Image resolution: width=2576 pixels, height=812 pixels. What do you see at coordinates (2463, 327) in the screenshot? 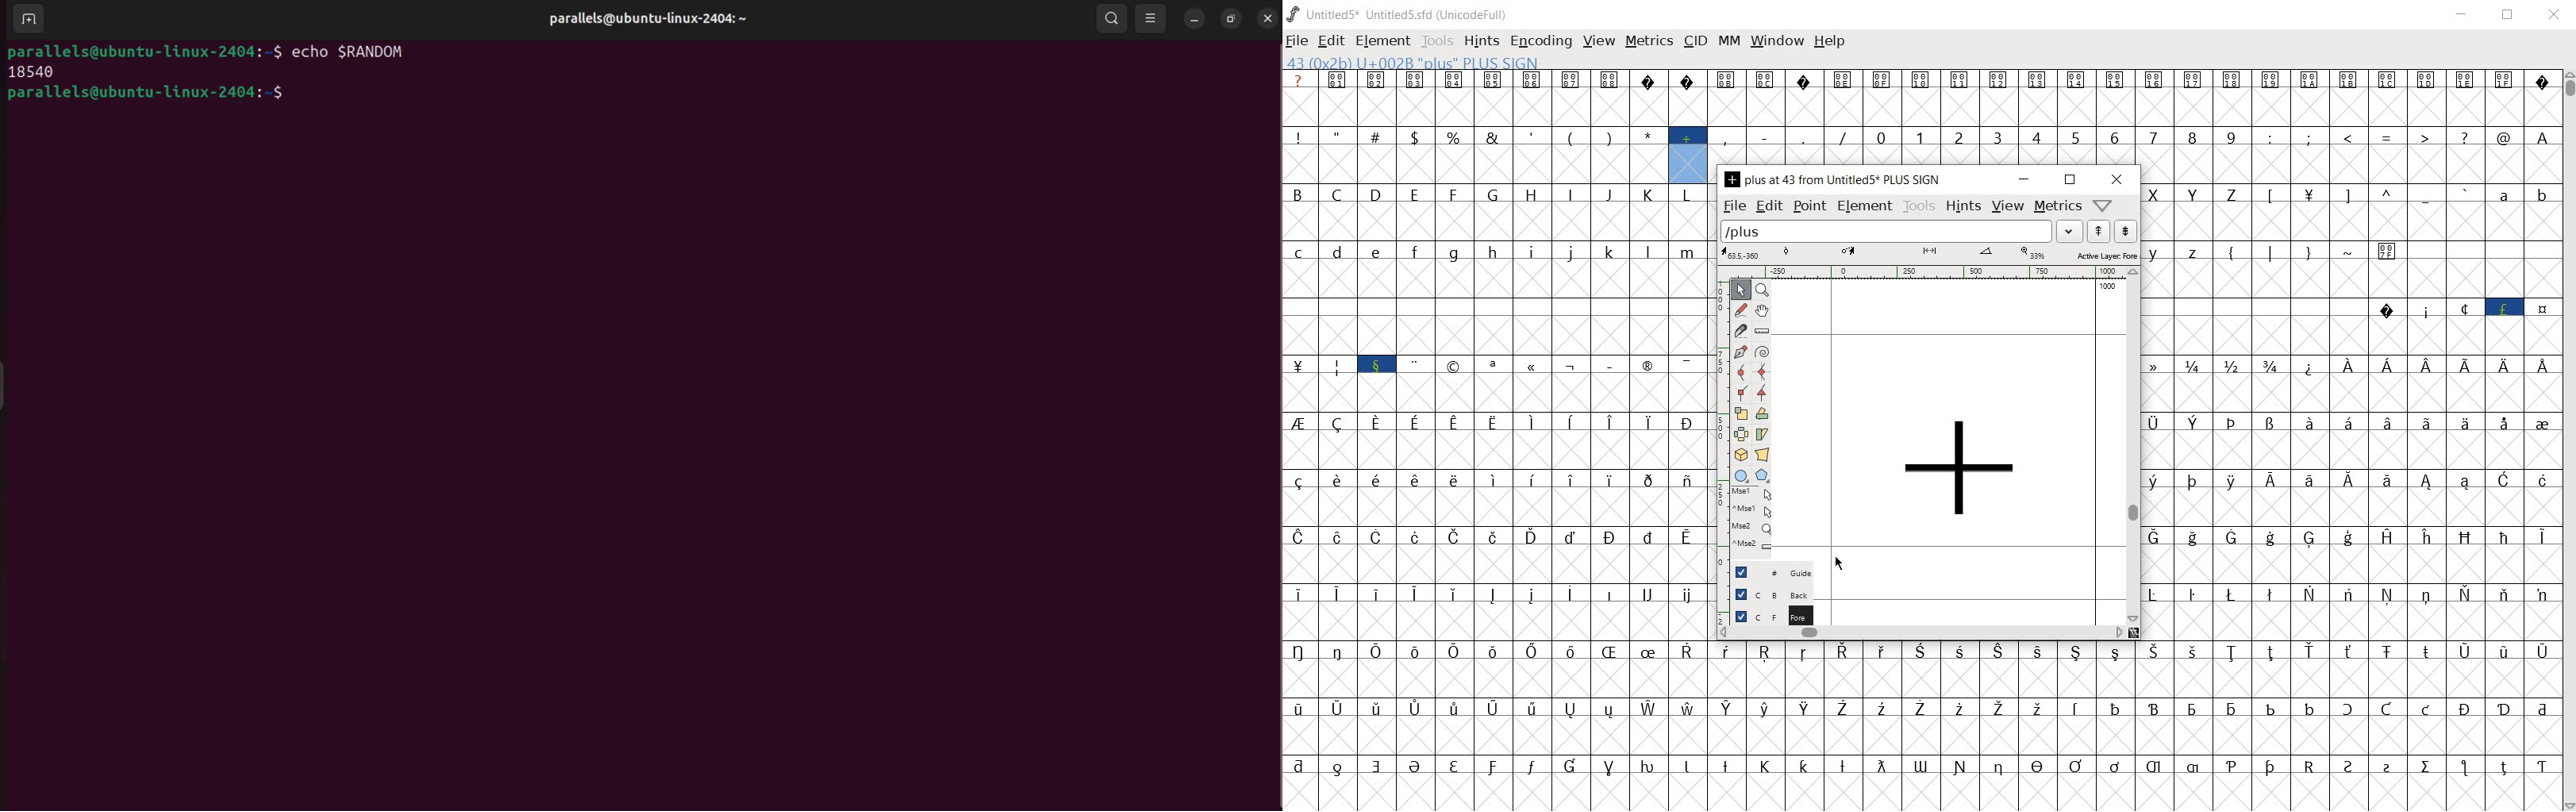
I see `special characters` at bounding box center [2463, 327].